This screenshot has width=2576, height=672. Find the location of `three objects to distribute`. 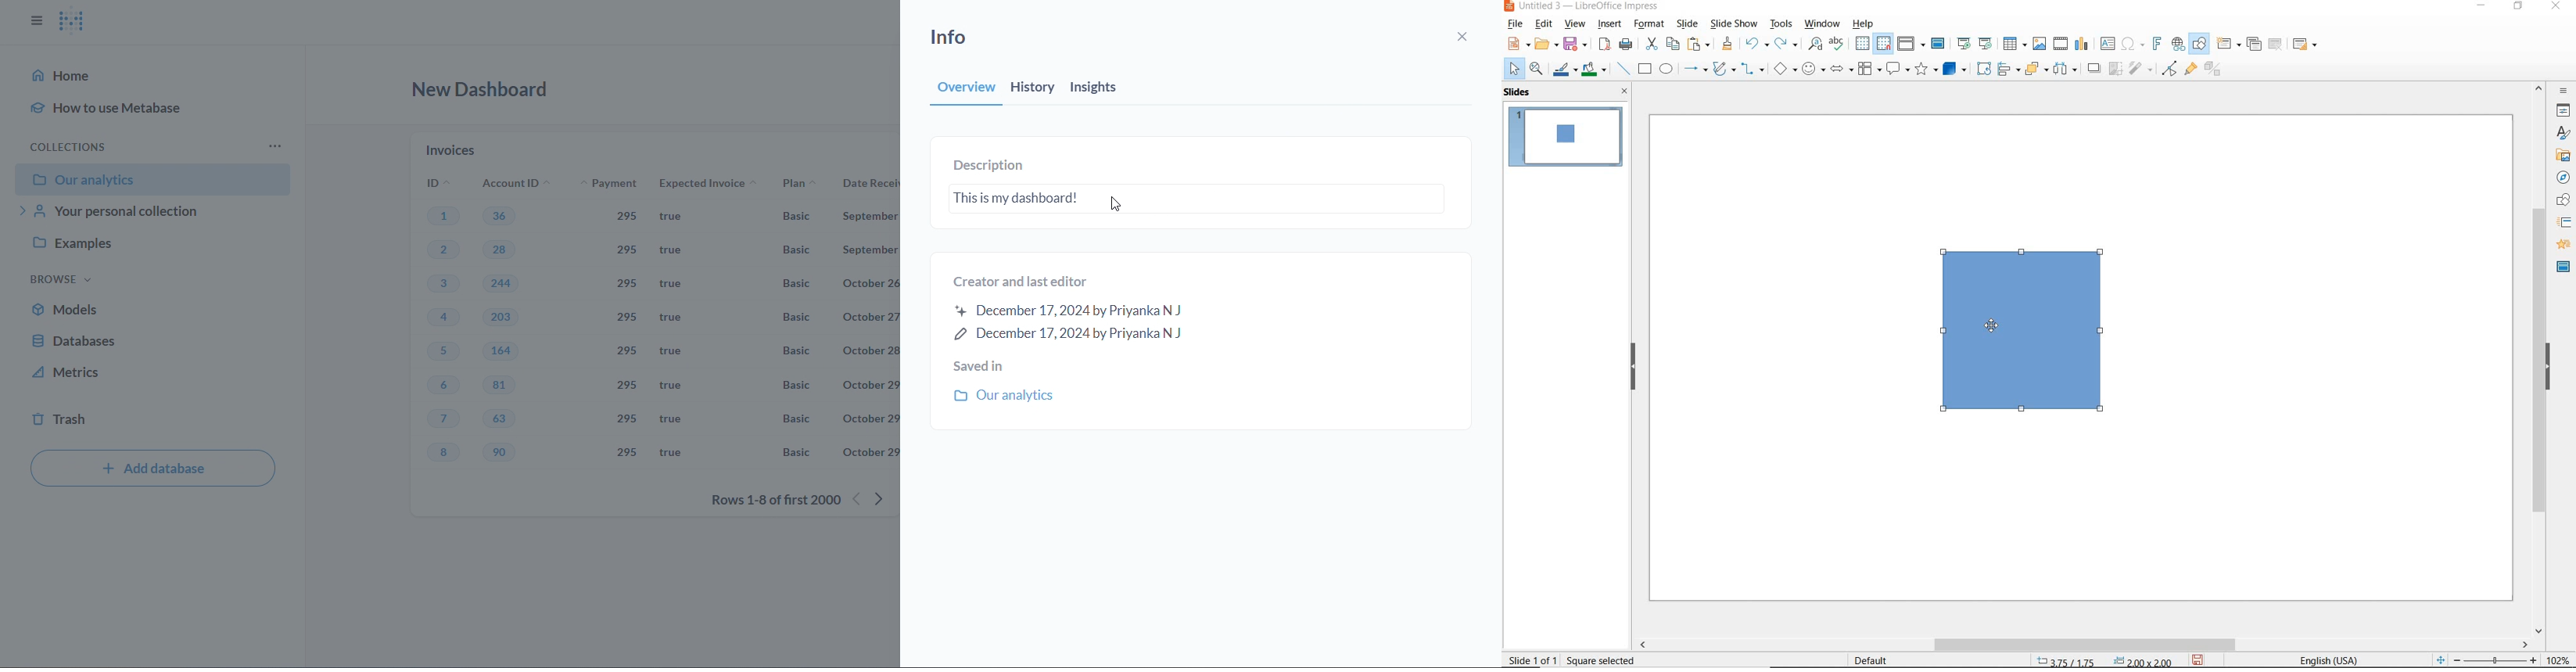

three objects to distribute is located at coordinates (2068, 68).